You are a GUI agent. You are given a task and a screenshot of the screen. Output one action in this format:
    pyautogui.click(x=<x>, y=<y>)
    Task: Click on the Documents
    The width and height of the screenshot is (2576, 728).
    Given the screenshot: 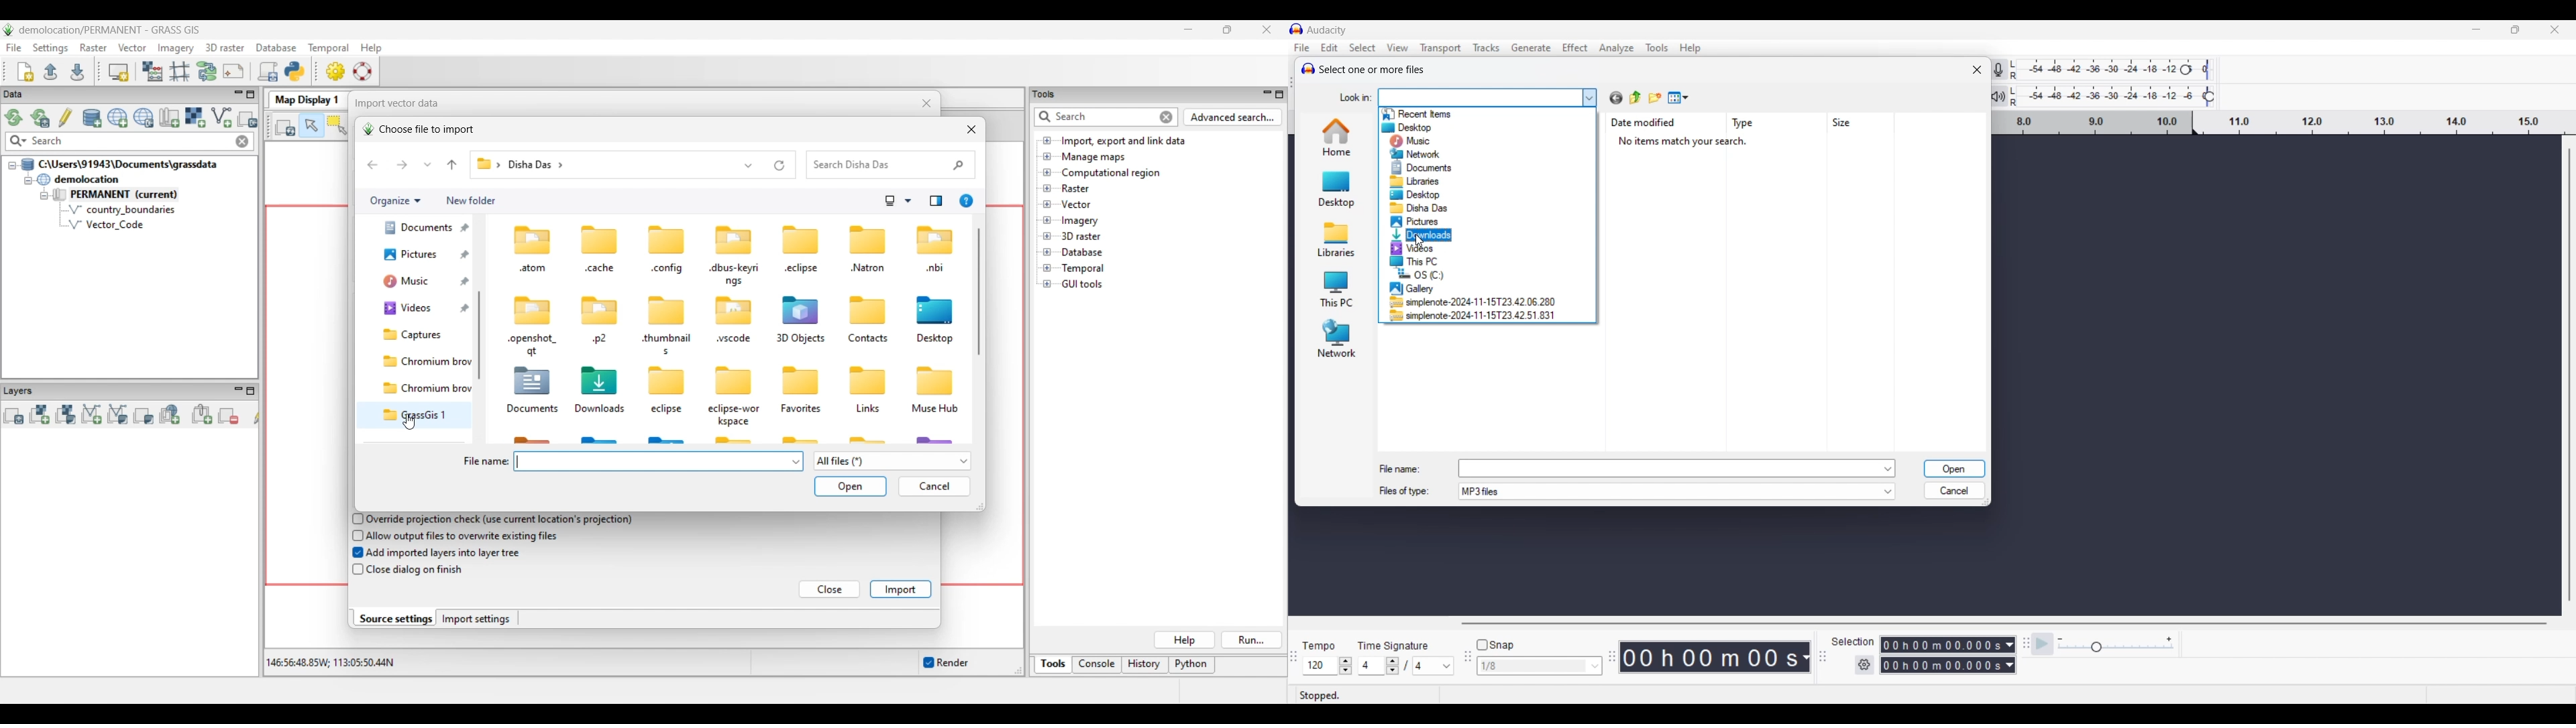 What is the action you would take?
    pyautogui.click(x=1428, y=166)
    